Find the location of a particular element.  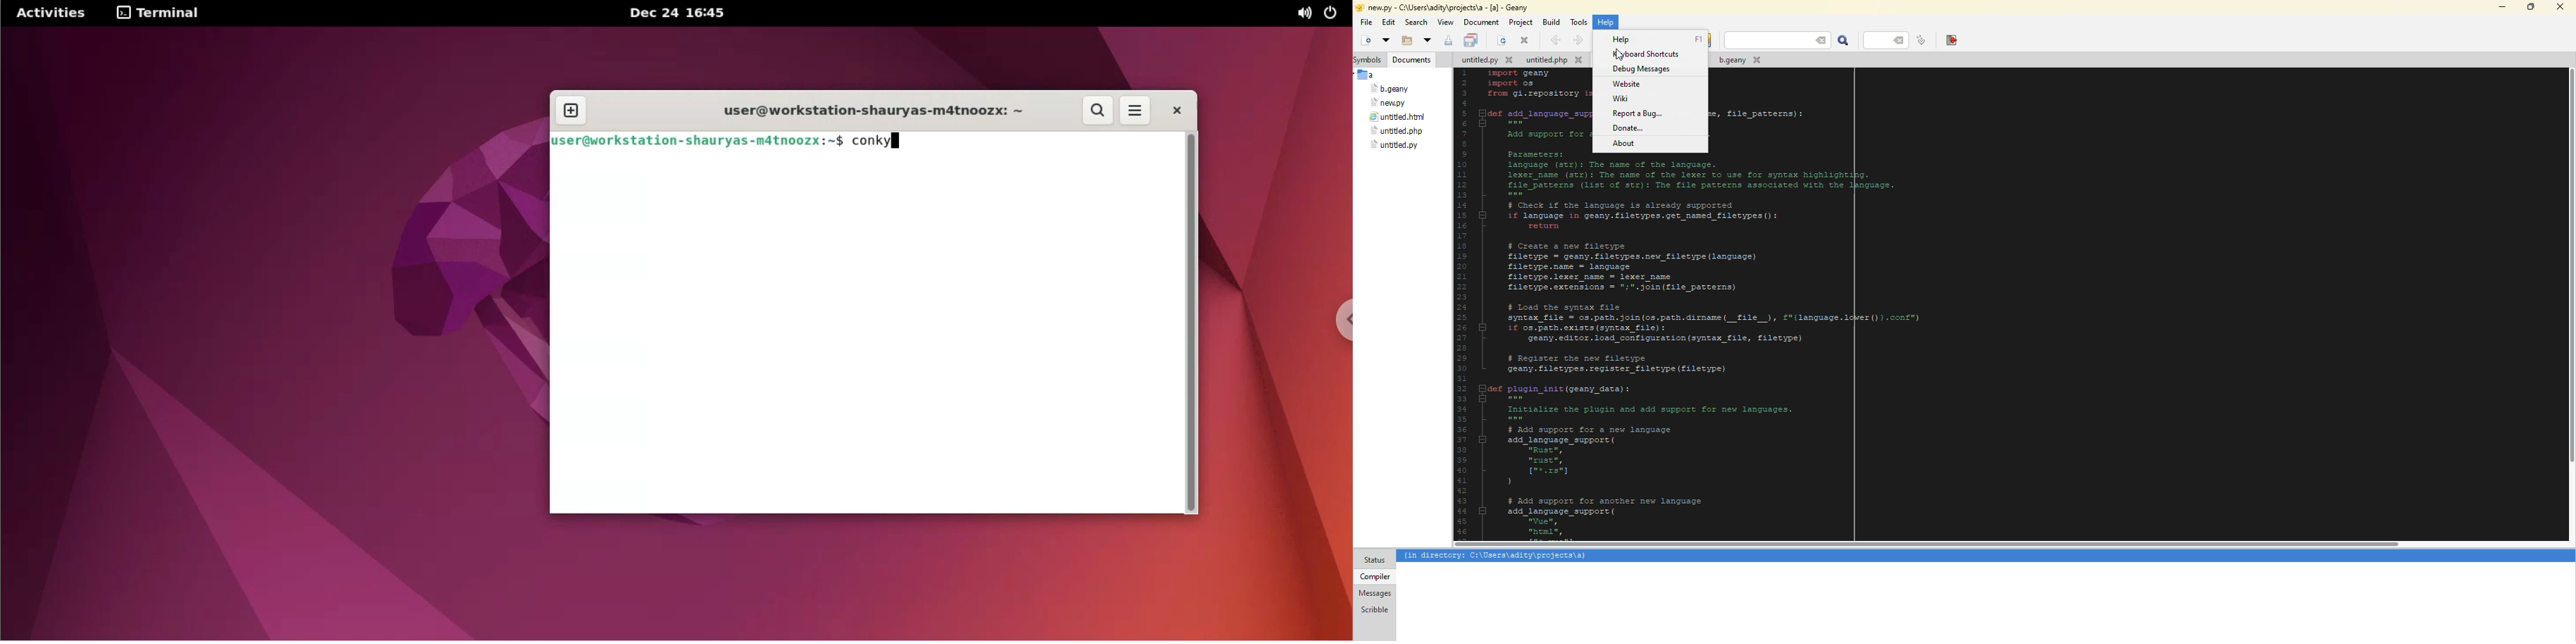

website is located at coordinates (1624, 83).